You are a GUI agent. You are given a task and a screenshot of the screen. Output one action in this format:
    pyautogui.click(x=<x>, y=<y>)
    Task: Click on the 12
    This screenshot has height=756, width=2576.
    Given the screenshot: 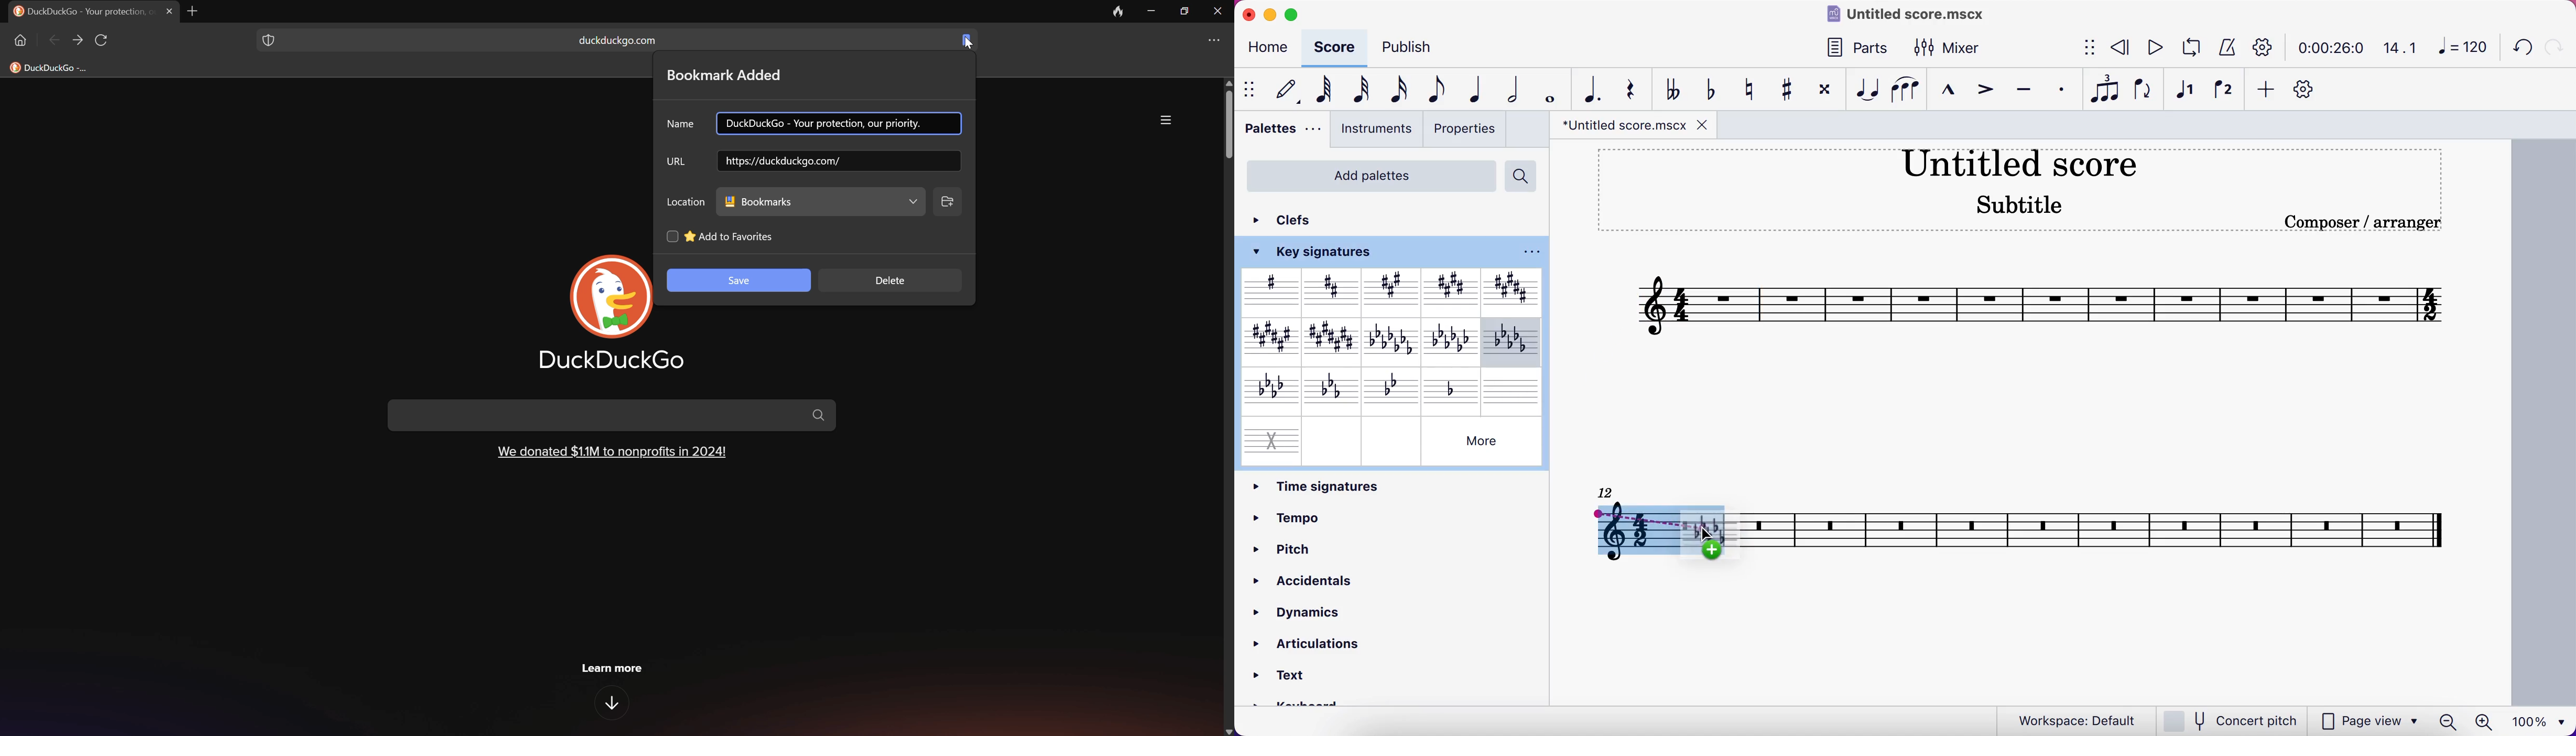 What is the action you would take?
    pyautogui.click(x=1611, y=492)
    